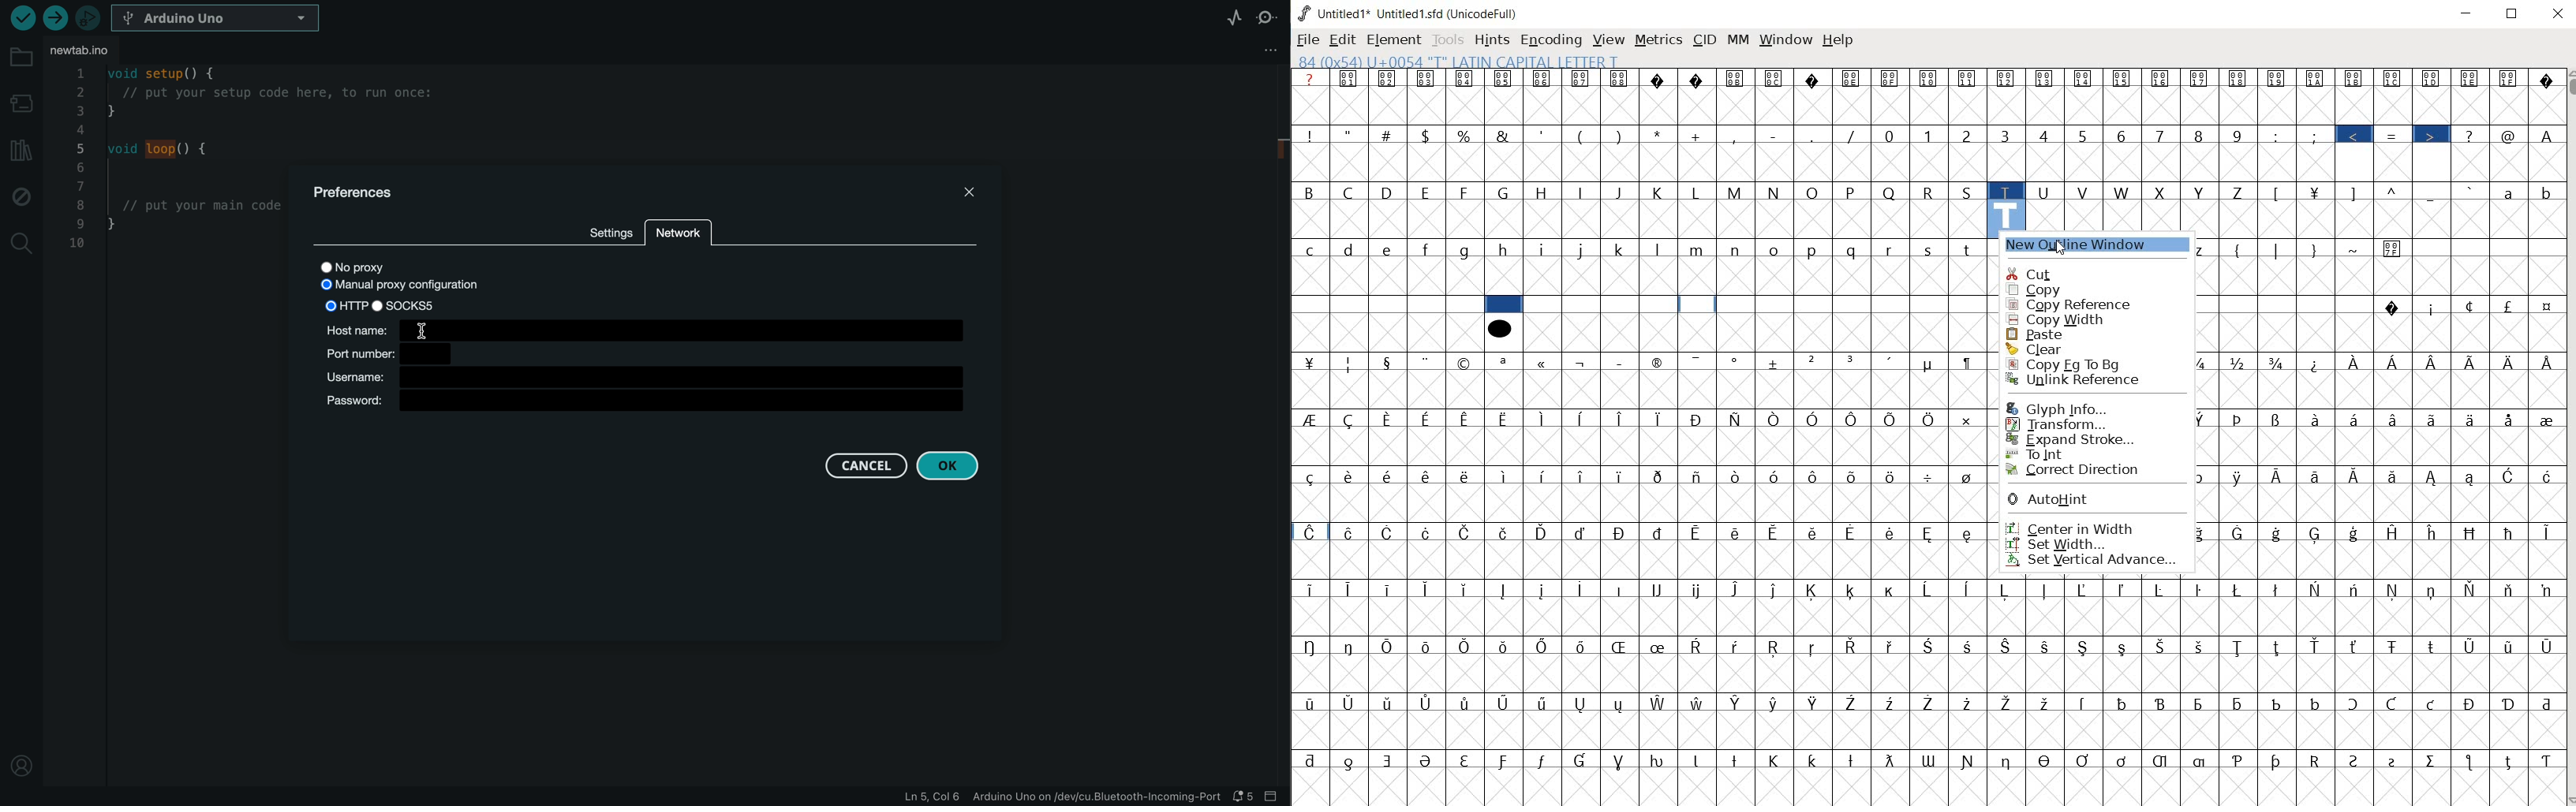 Image resolution: width=2576 pixels, height=812 pixels. I want to click on Symbol, so click(2278, 589).